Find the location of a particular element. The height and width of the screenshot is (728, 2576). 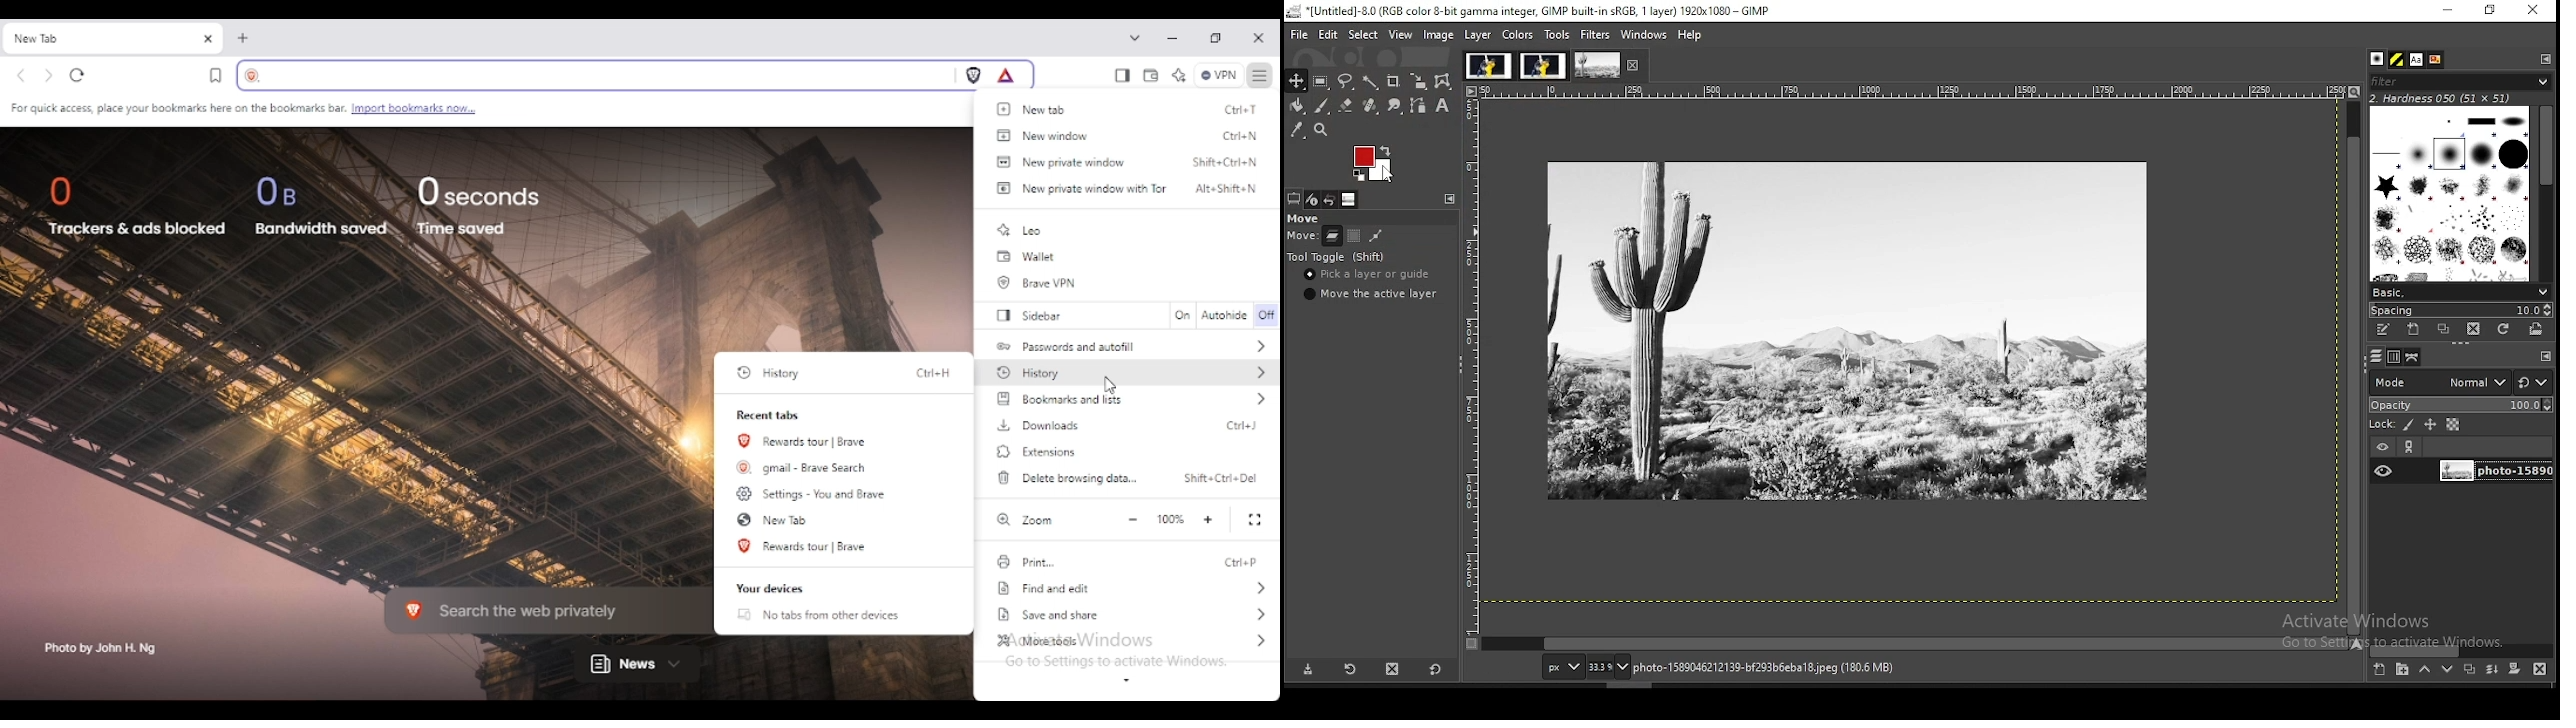

close is located at coordinates (1634, 65).